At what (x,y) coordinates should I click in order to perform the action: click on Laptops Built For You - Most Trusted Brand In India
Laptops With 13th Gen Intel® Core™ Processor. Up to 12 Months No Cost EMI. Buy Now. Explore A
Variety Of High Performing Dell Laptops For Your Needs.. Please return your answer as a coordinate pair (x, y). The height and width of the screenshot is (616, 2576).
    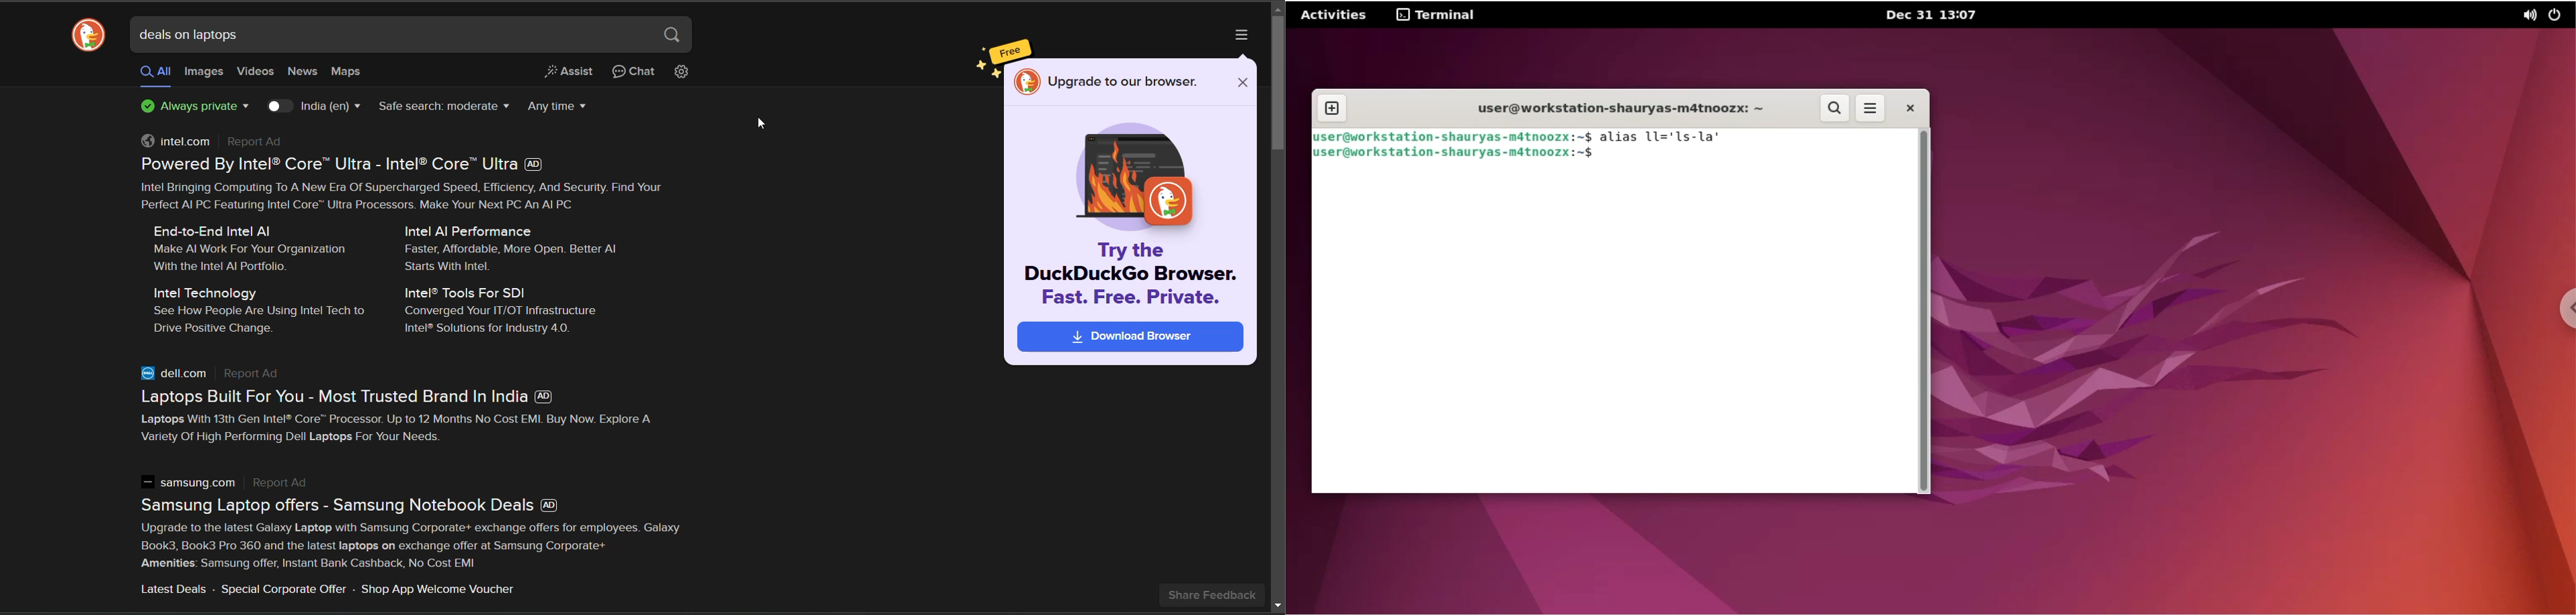
    Looking at the image, I should click on (410, 418).